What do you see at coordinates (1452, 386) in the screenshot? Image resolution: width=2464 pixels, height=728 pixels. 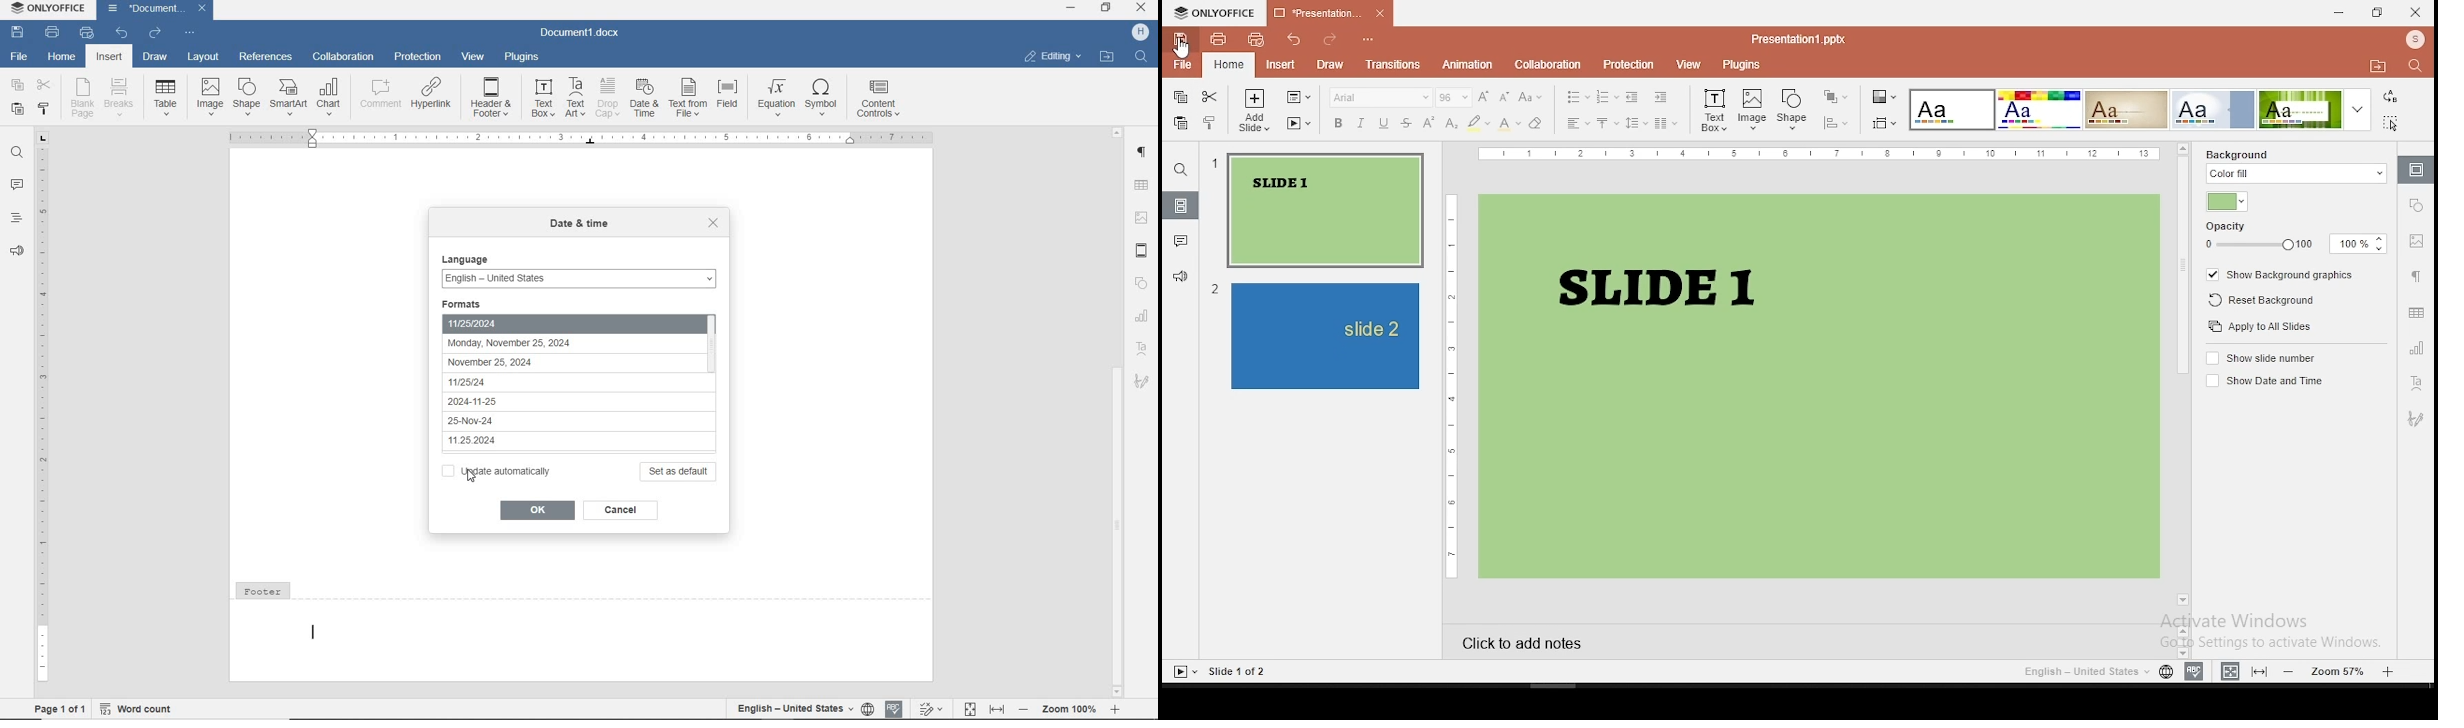 I see `vertical scale` at bounding box center [1452, 386].